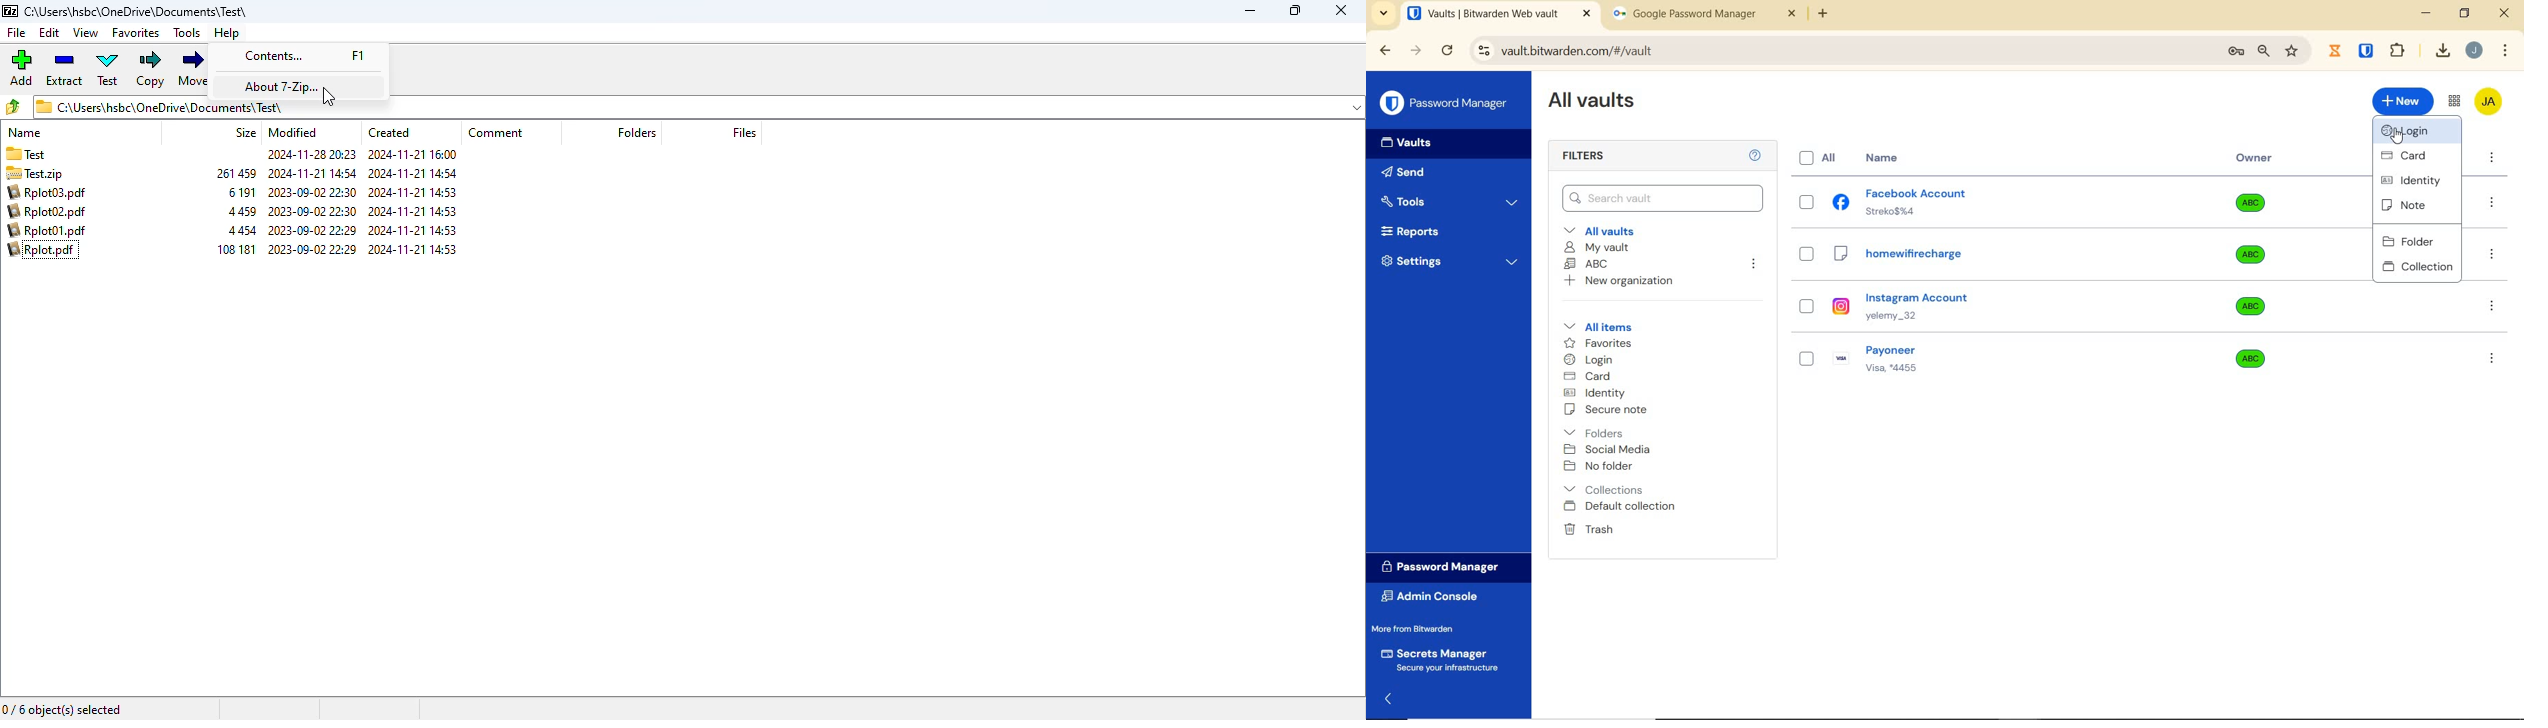 This screenshot has height=728, width=2548. I want to click on Admin Console, so click(1434, 598).